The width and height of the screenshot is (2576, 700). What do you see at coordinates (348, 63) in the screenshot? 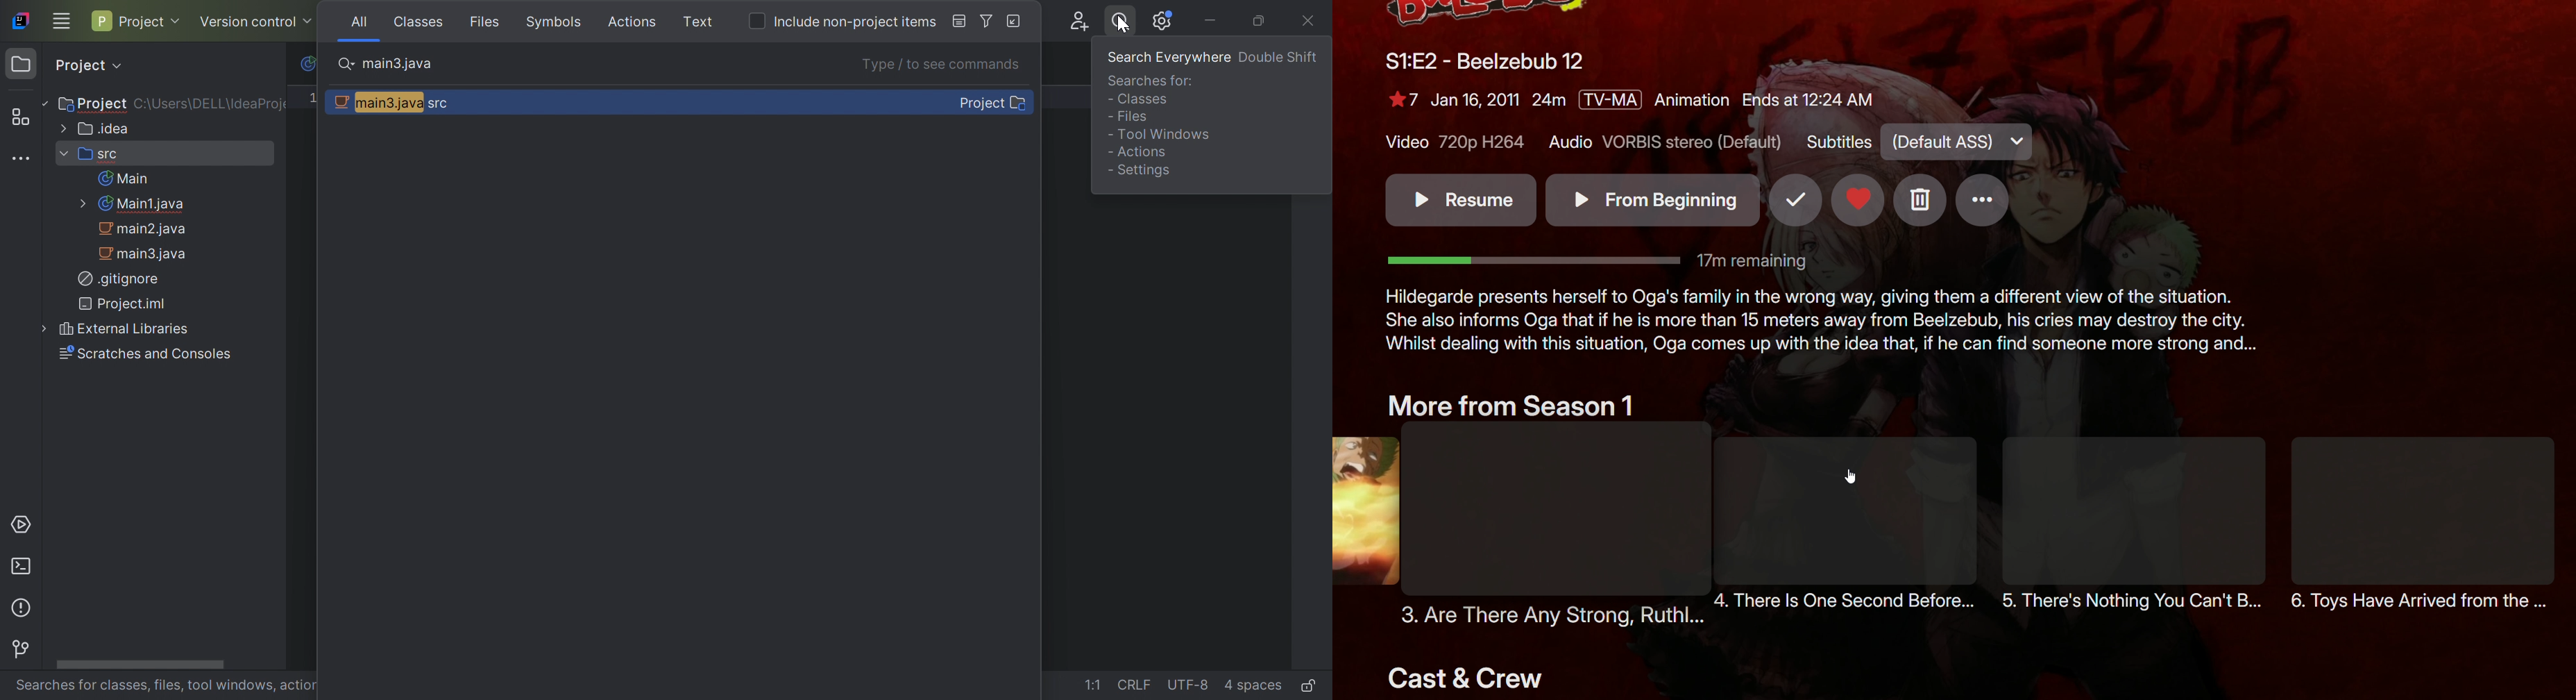
I see `Search icon` at bounding box center [348, 63].